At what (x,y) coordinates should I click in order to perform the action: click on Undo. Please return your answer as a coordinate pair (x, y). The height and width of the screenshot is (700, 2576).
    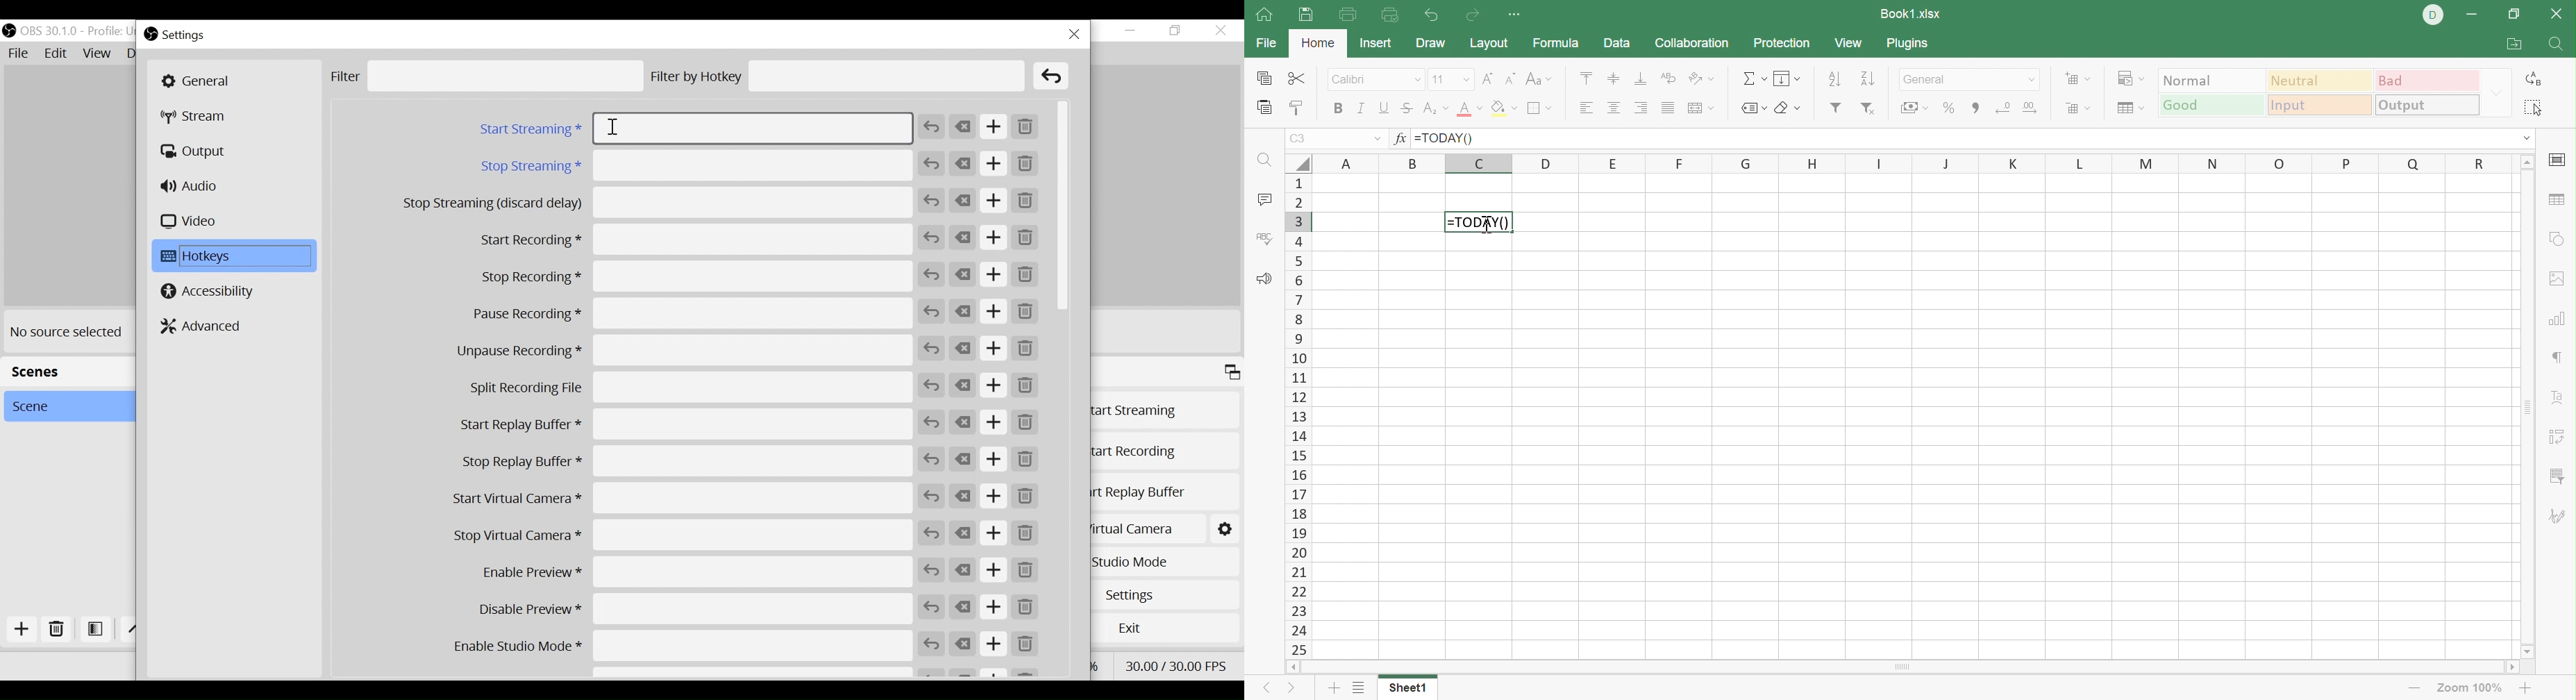
    Looking at the image, I should click on (1433, 15).